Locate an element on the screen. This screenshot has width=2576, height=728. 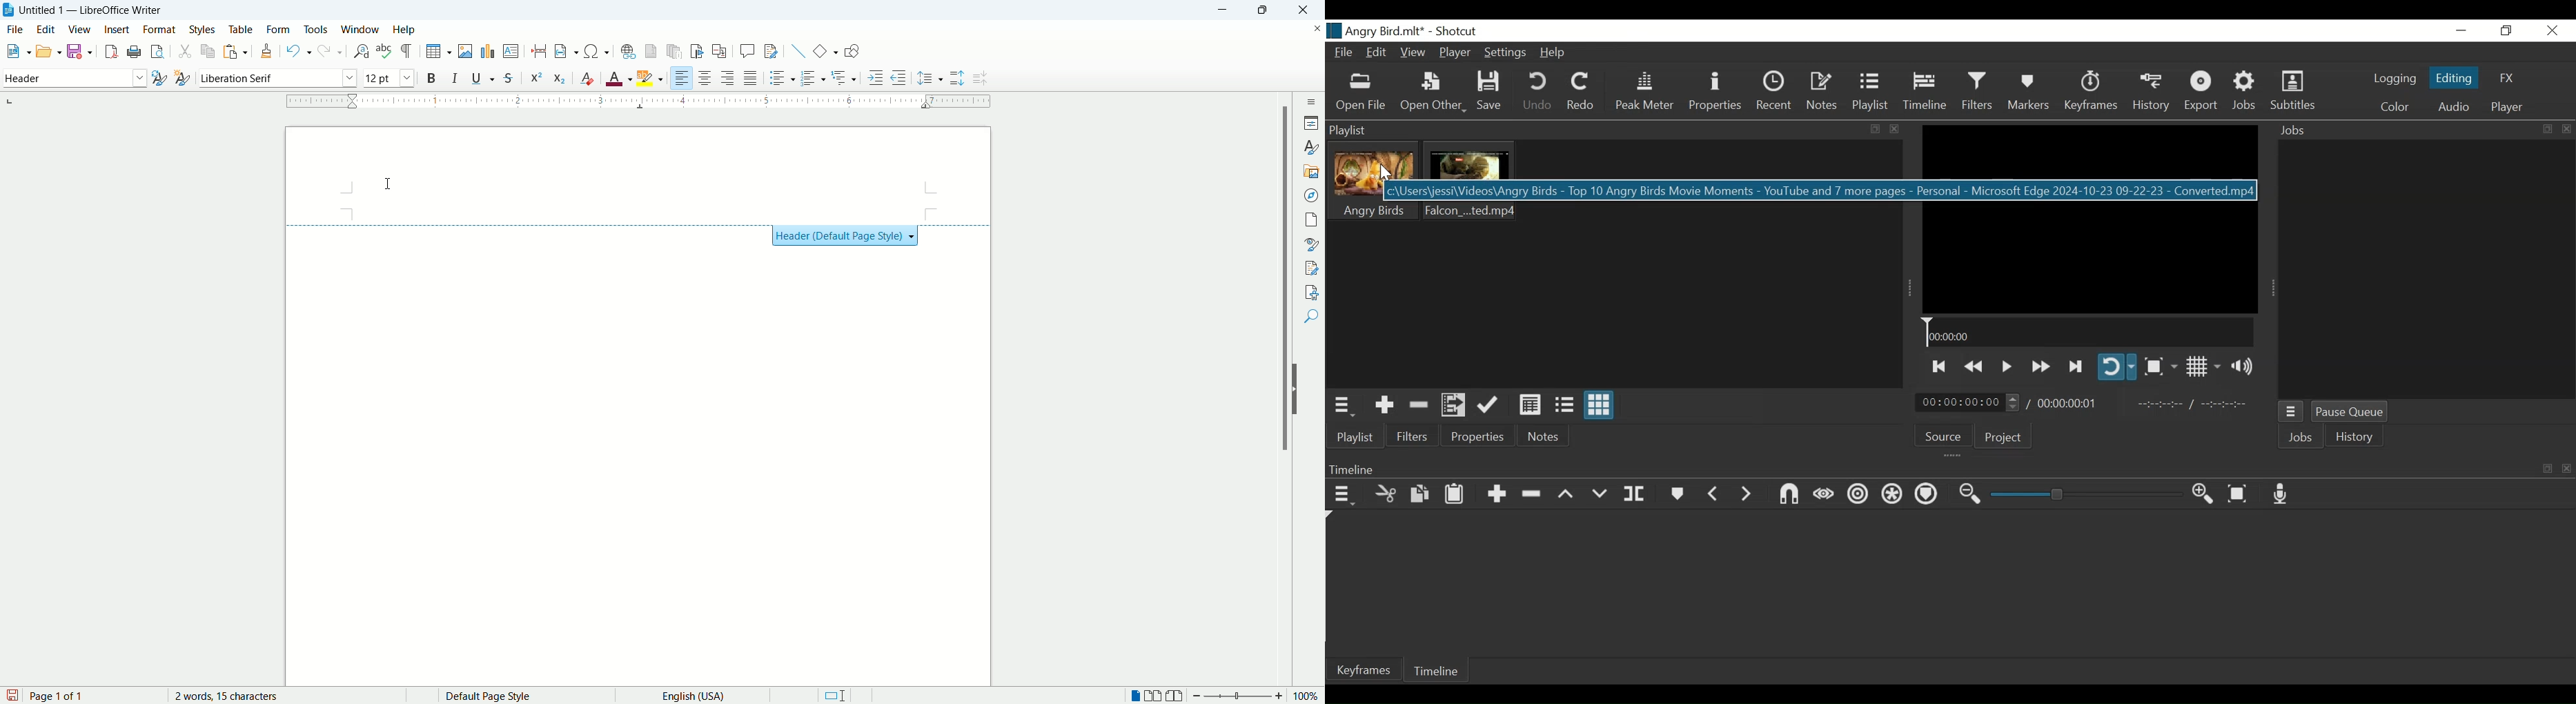
Split at playhead is located at coordinates (1640, 494).